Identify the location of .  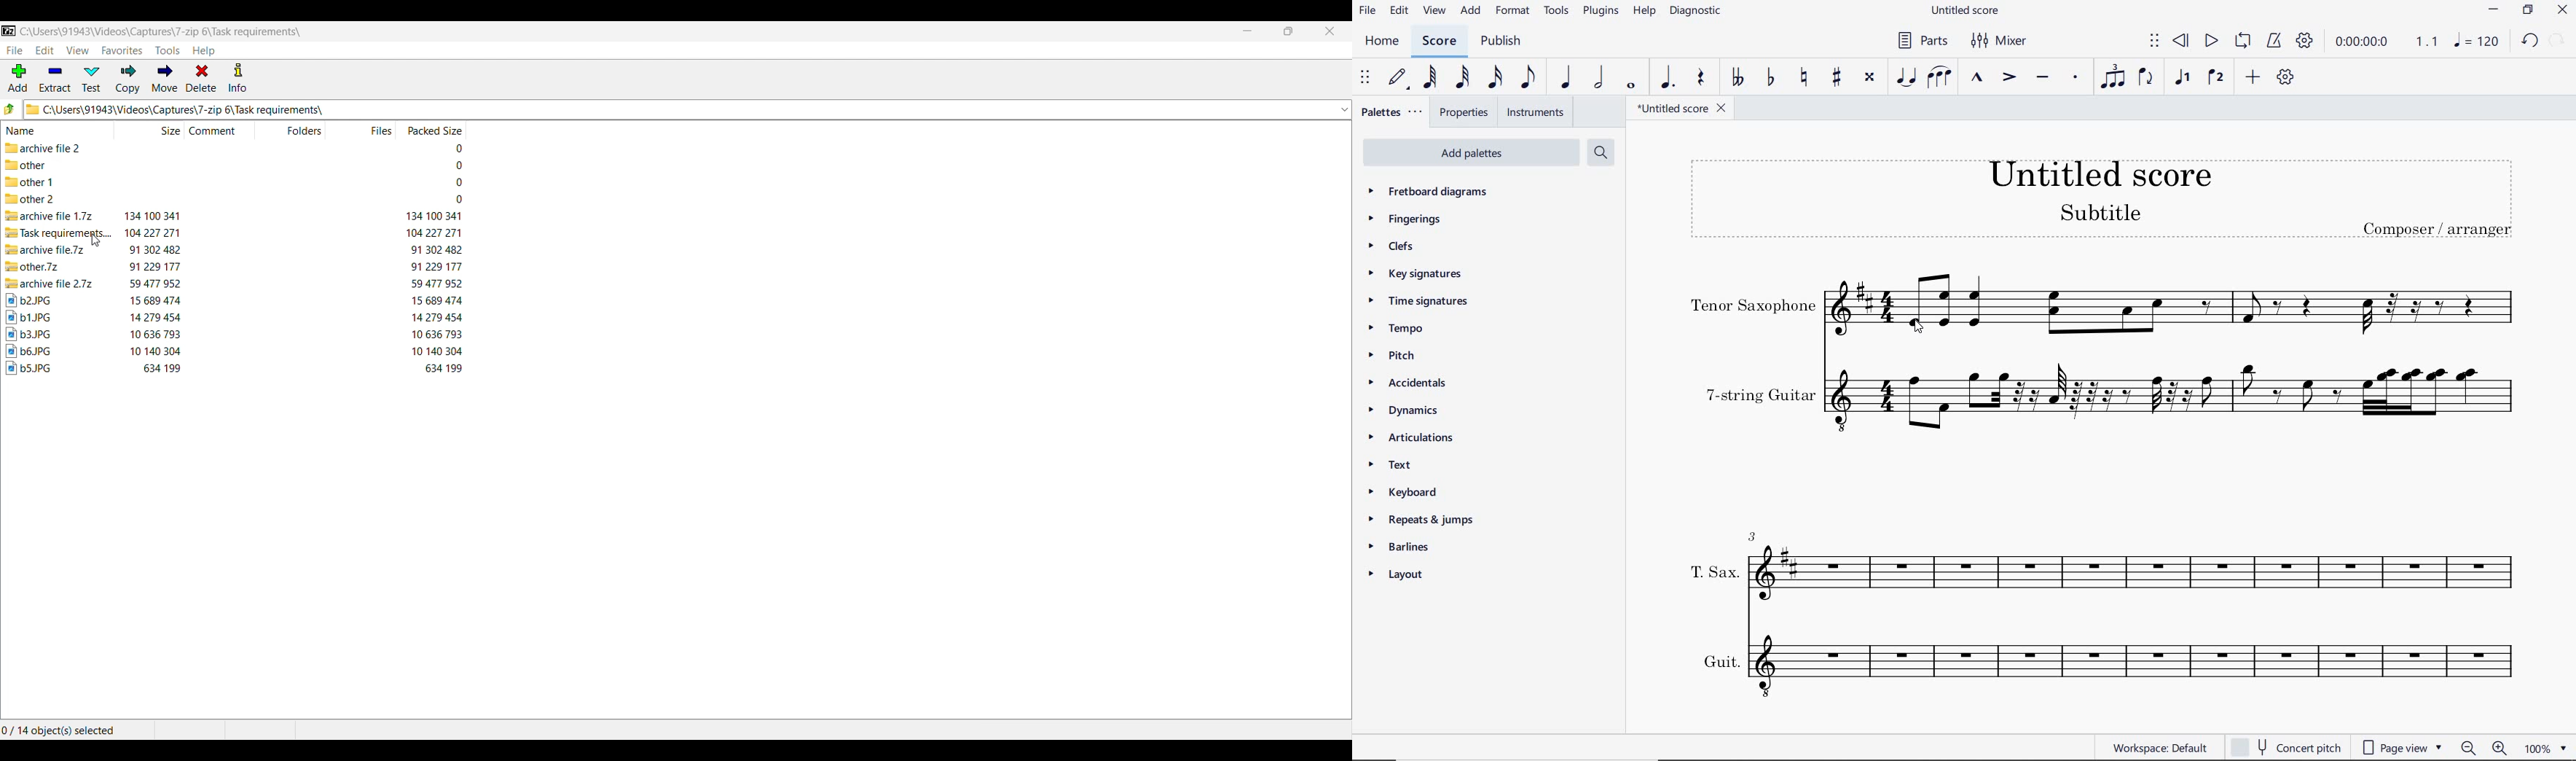
(154, 266).